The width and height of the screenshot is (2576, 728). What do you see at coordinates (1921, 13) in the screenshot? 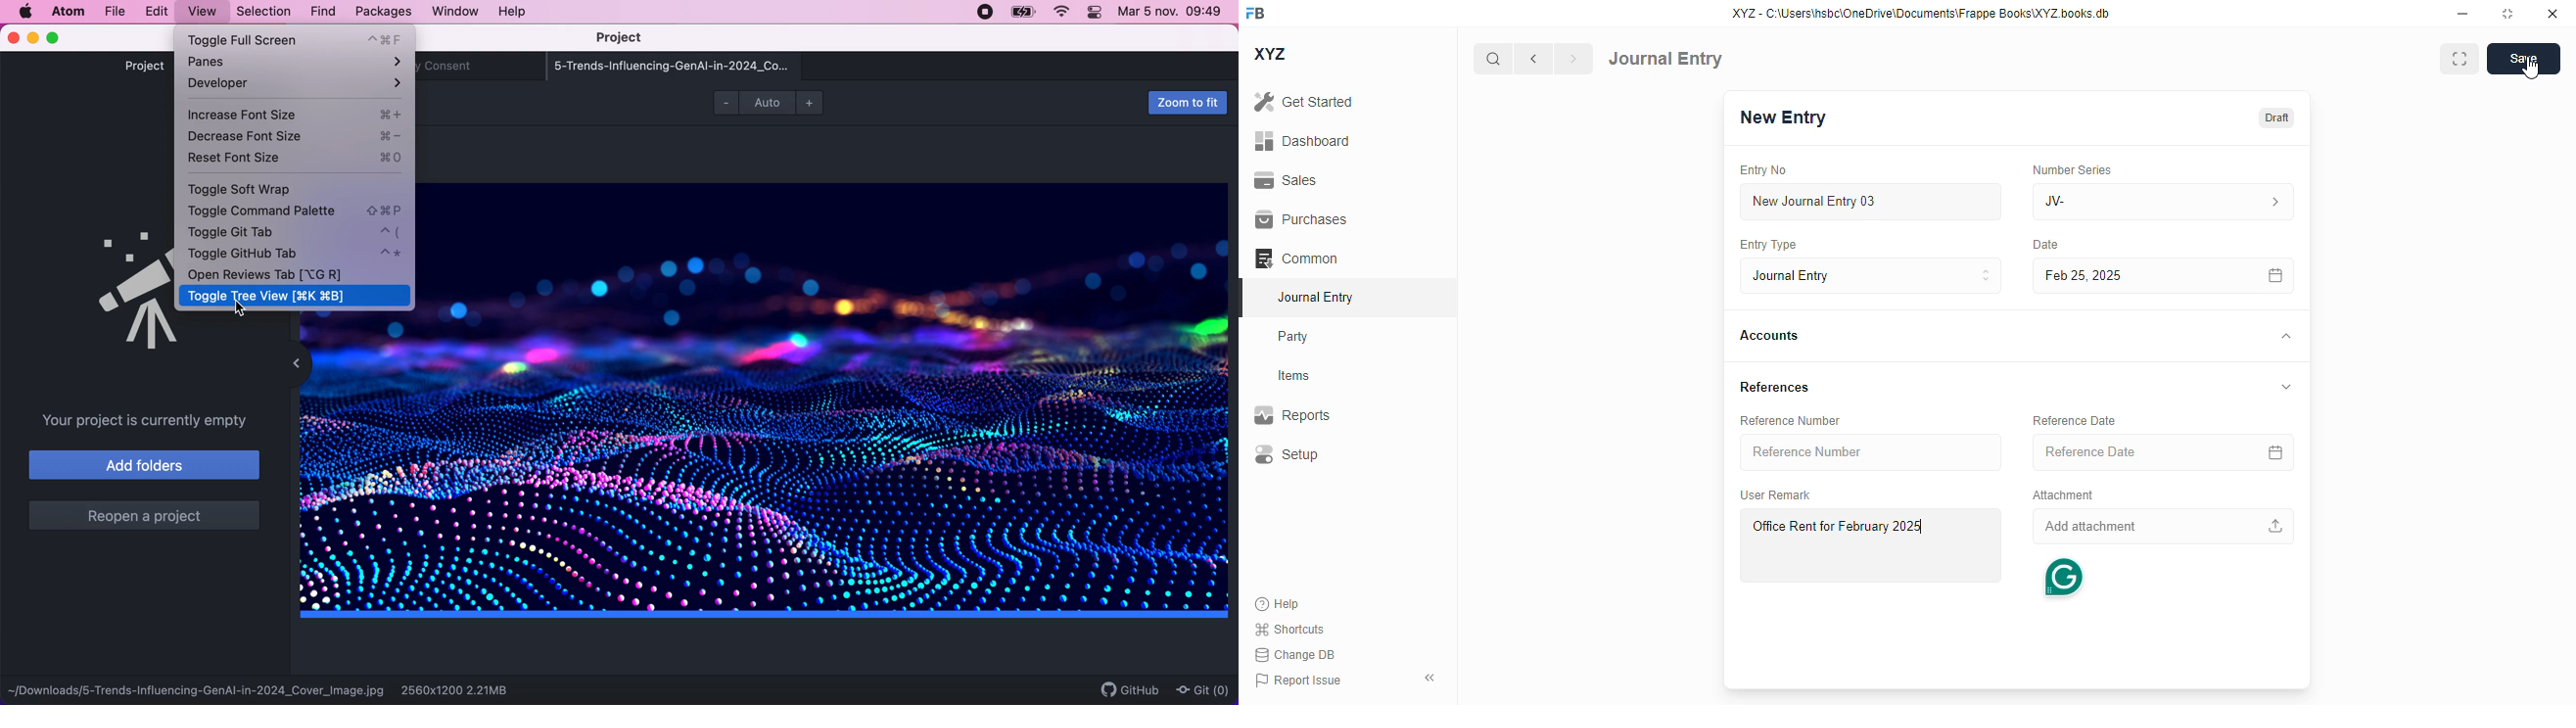
I see `XYZ - C:\Users\hsbc\OneDrive\Documents\Frappe Books\XYZ books.db` at bounding box center [1921, 13].